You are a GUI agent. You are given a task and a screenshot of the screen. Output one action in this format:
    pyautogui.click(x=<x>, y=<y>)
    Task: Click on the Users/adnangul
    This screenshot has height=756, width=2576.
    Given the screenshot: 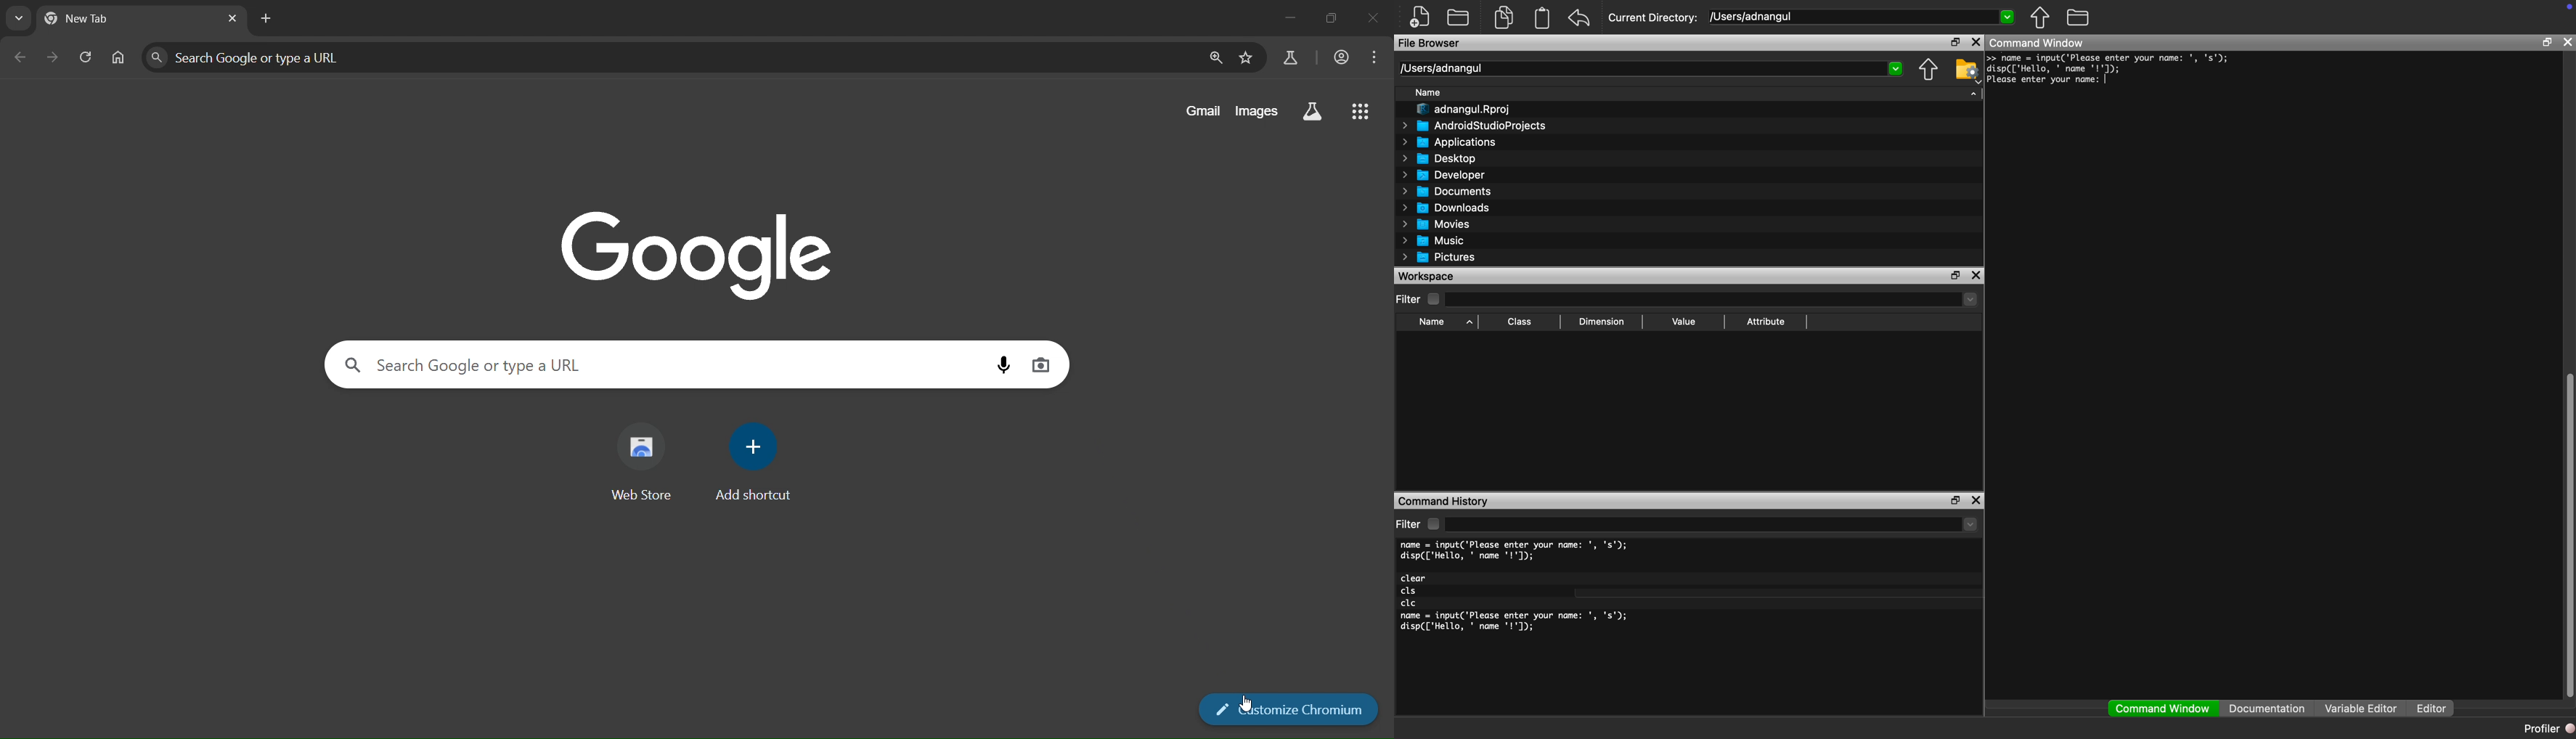 What is the action you would take?
    pyautogui.click(x=1440, y=68)
    